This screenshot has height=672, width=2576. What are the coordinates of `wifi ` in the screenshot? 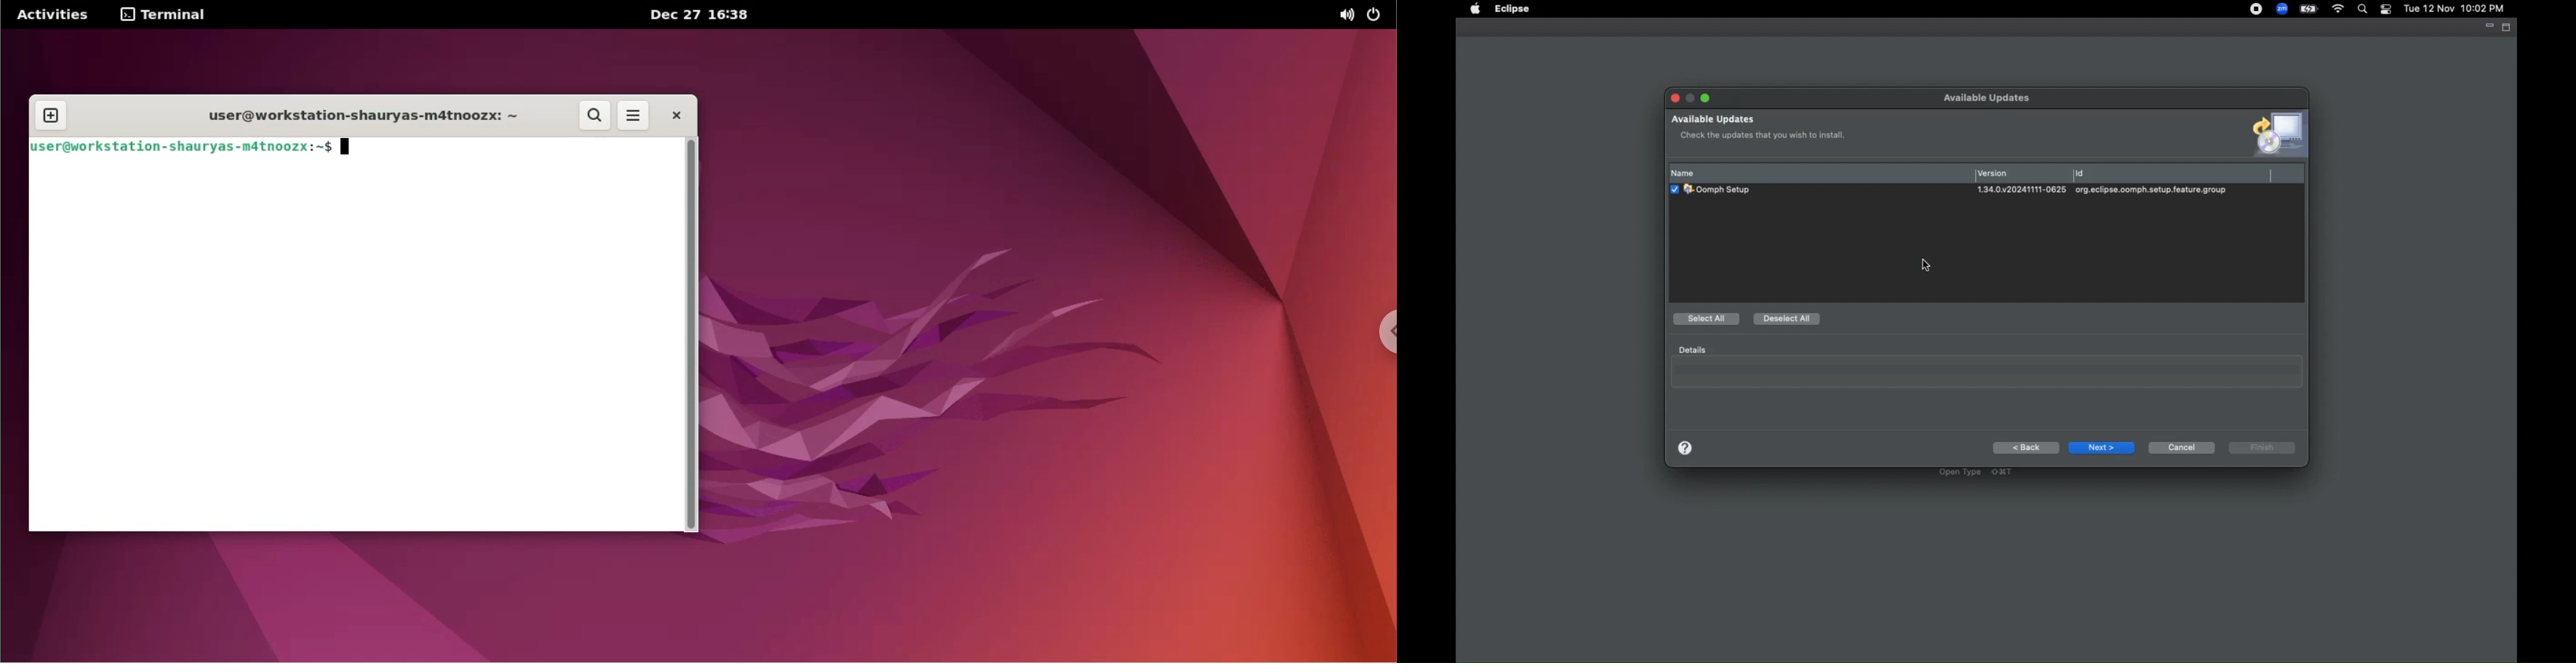 It's located at (2337, 10).